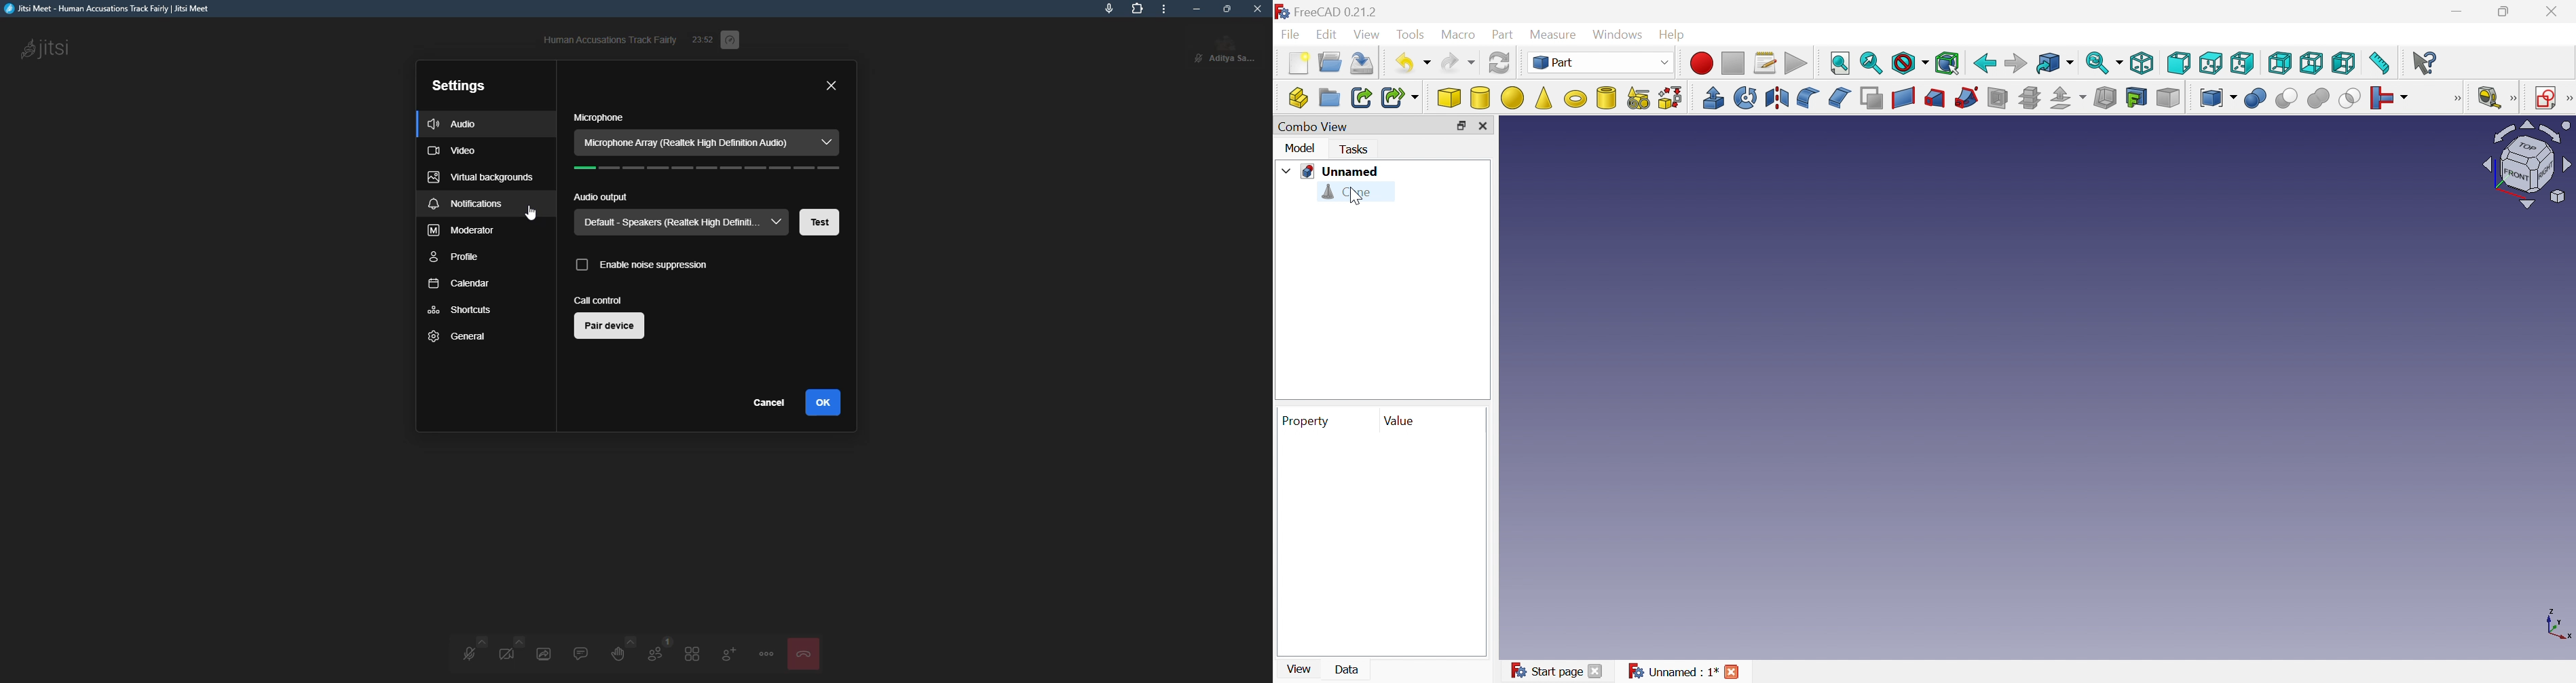 This screenshot has width=2576, height=700. I want to click on Bottom, so click(2313, 63).